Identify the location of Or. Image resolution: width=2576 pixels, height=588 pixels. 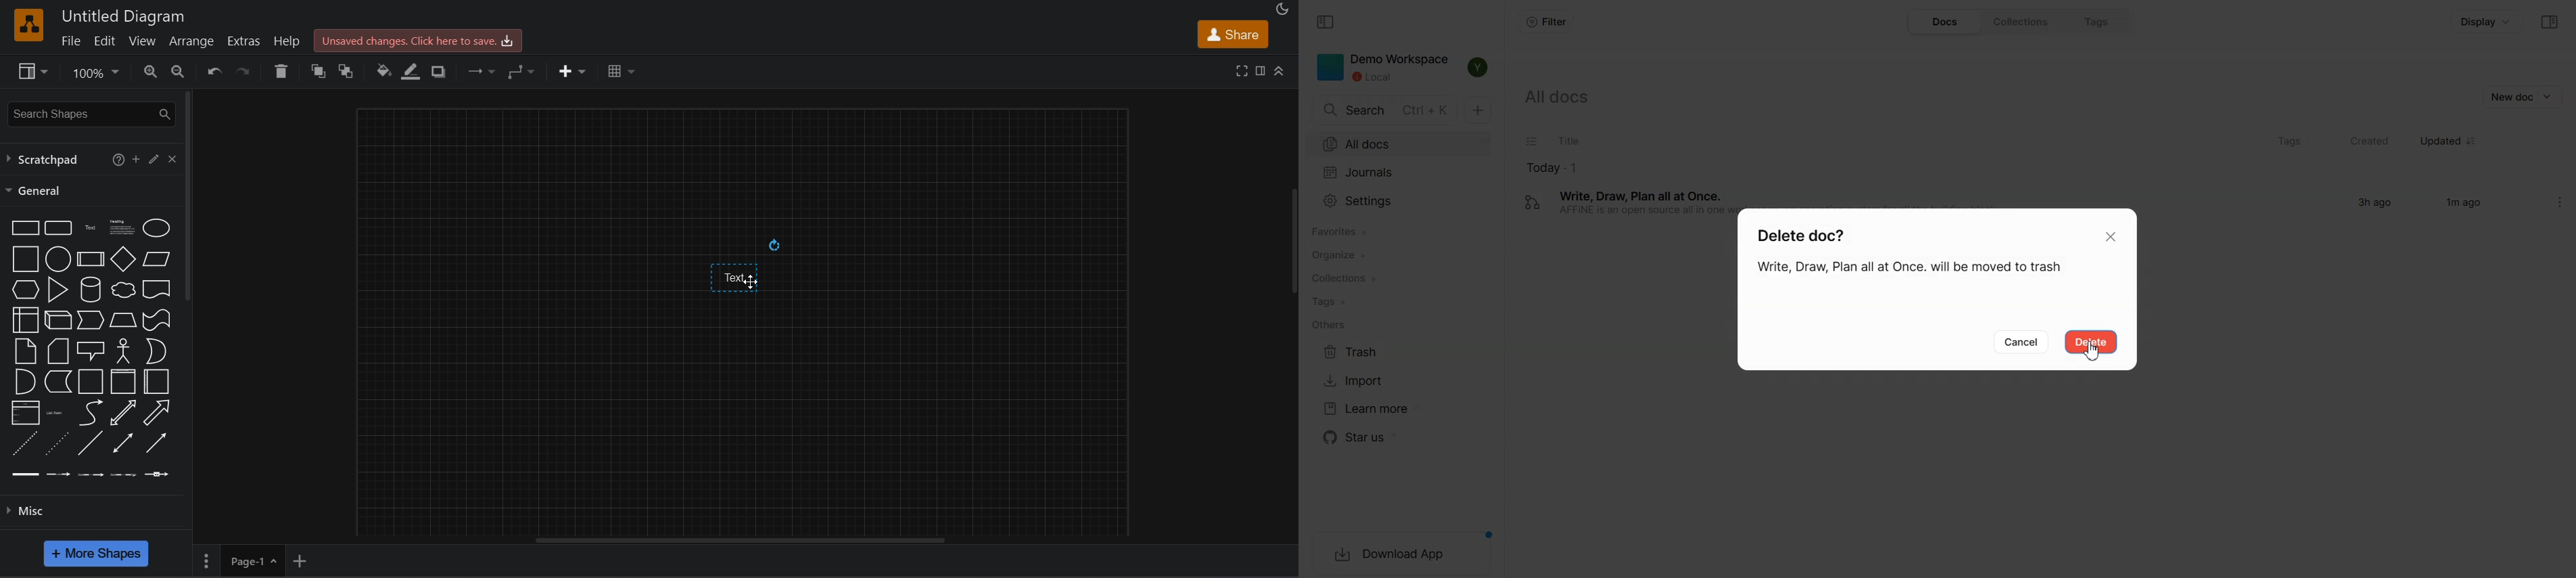
(157, 351).